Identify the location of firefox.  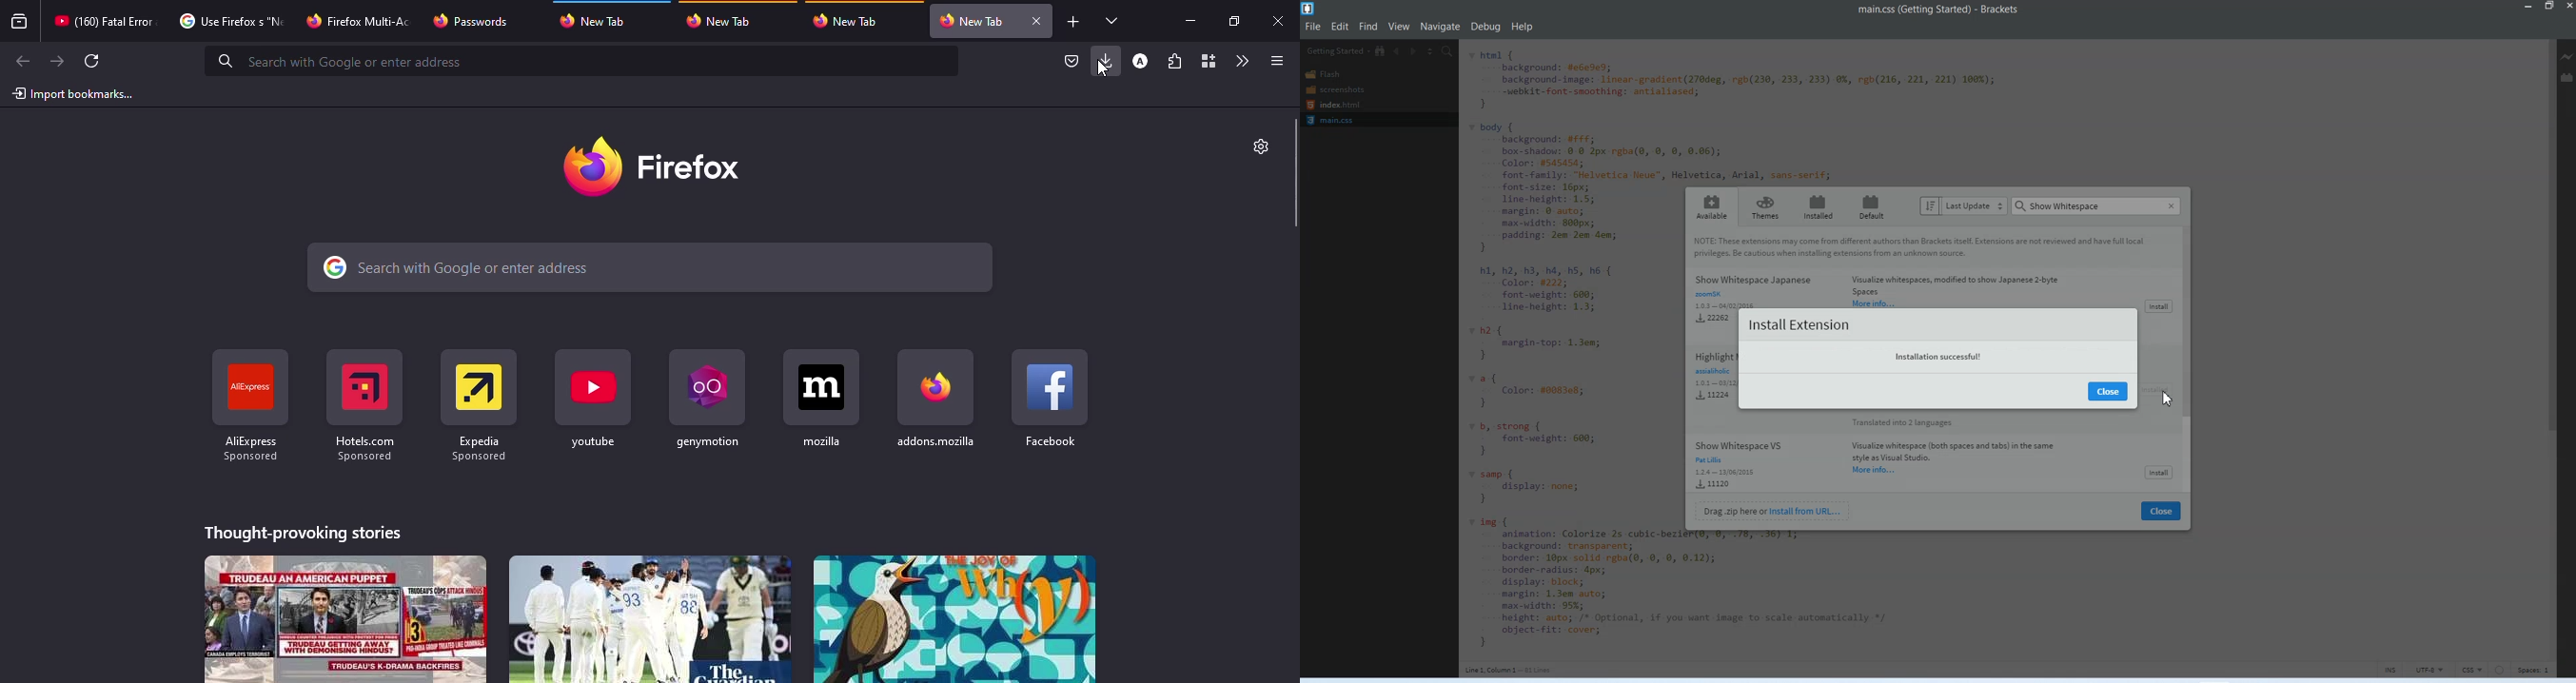
(658, 166).